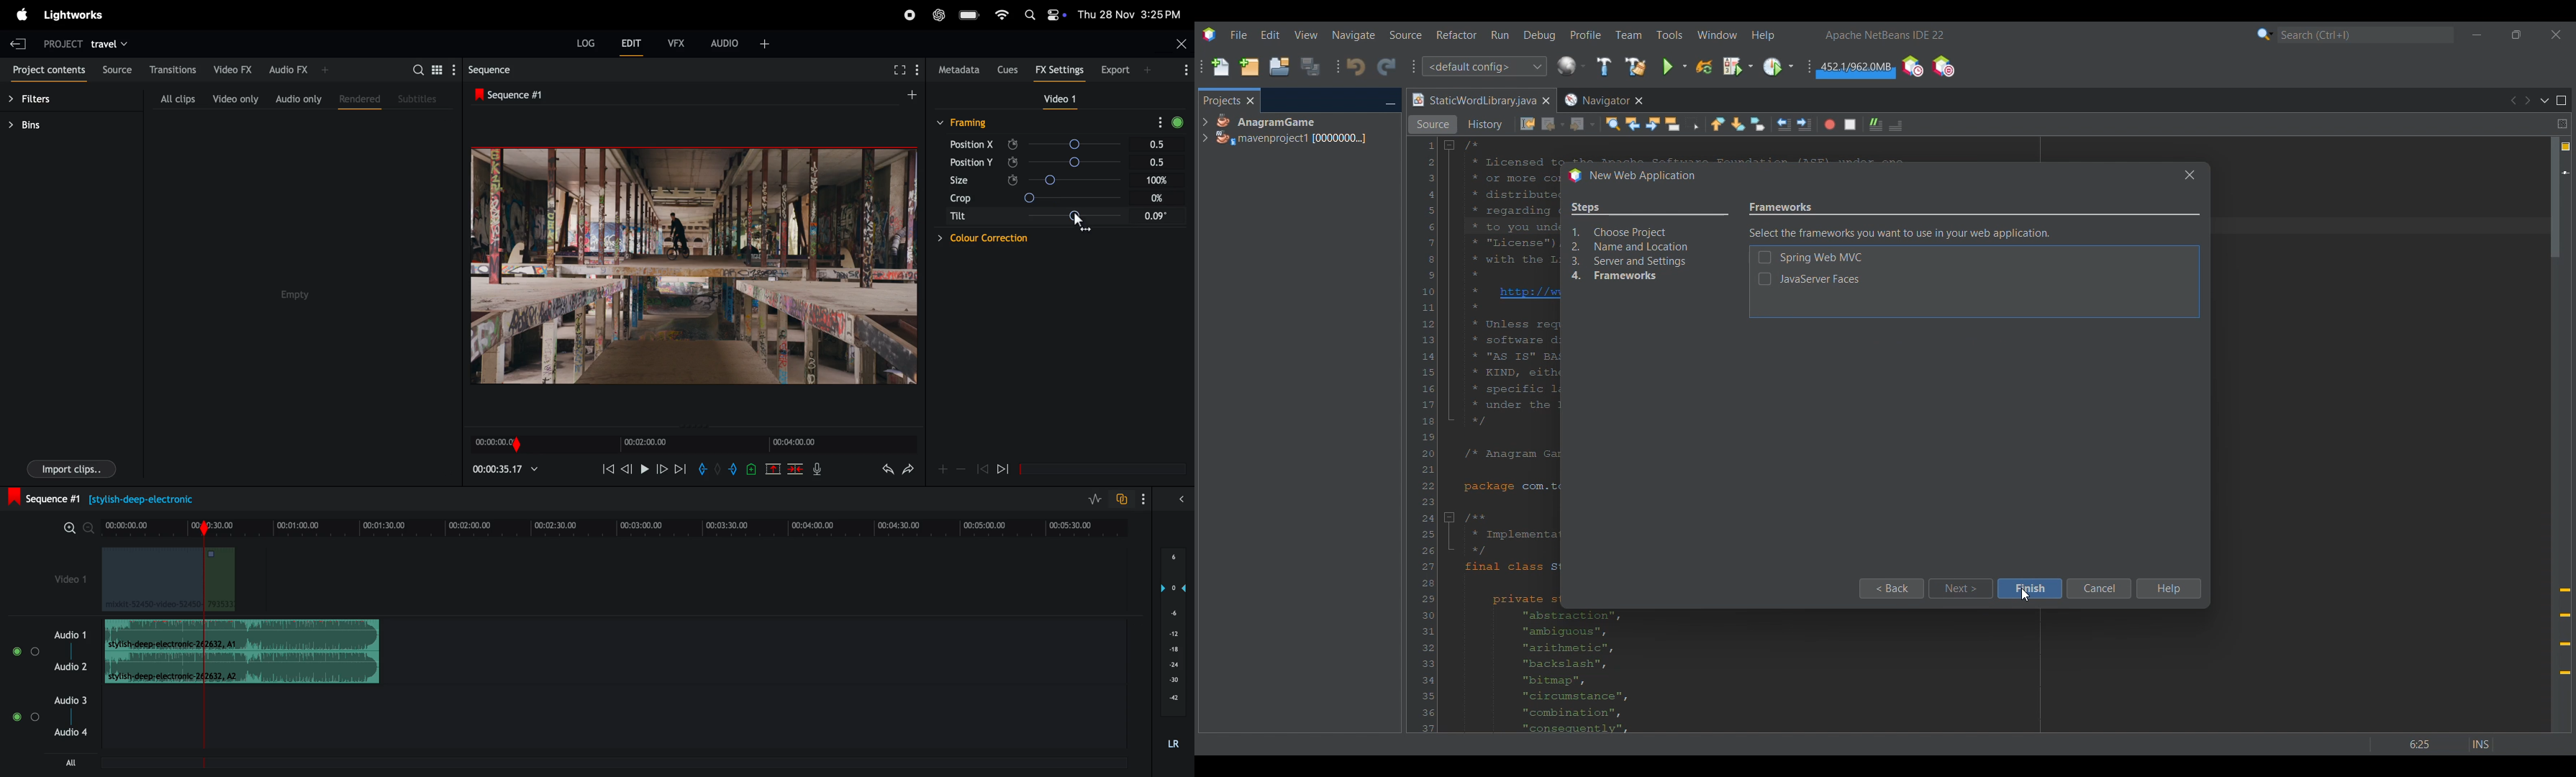  Describe the element at coordinates (22, 13) in the screenshot. I see `light works` at that location.